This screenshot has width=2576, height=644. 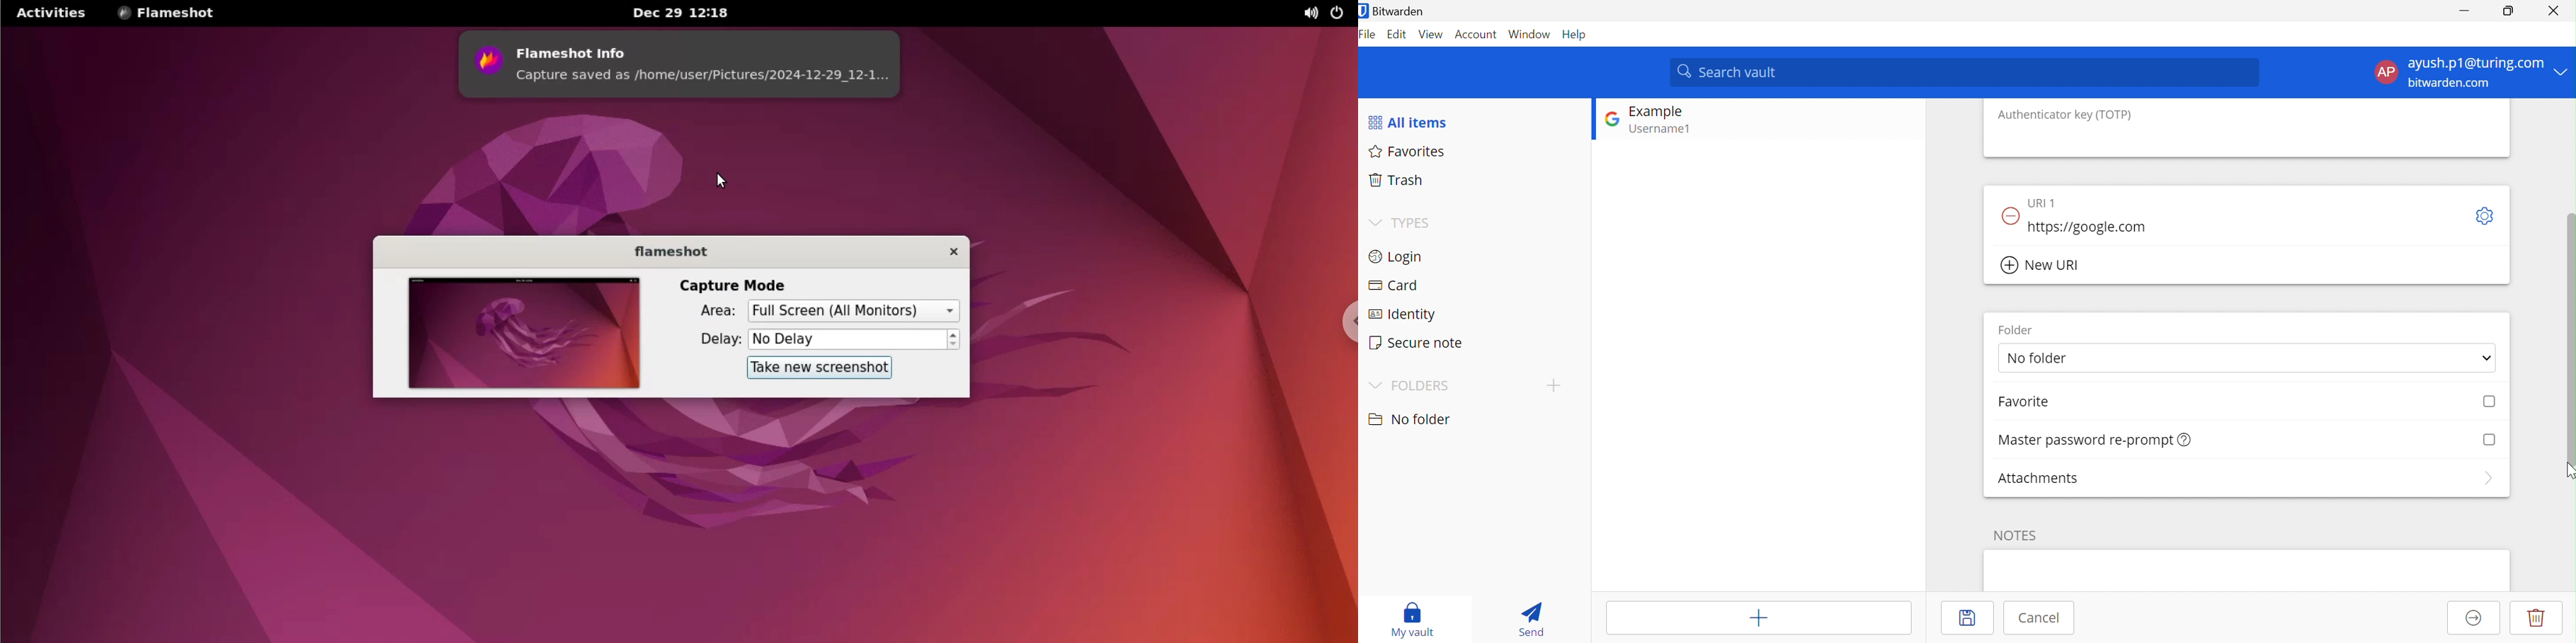 What do you see at coordinates (2065, 115) in the screenshot?
I see `Authenticator key (TOTP)` at bounding box center [2065, 115].